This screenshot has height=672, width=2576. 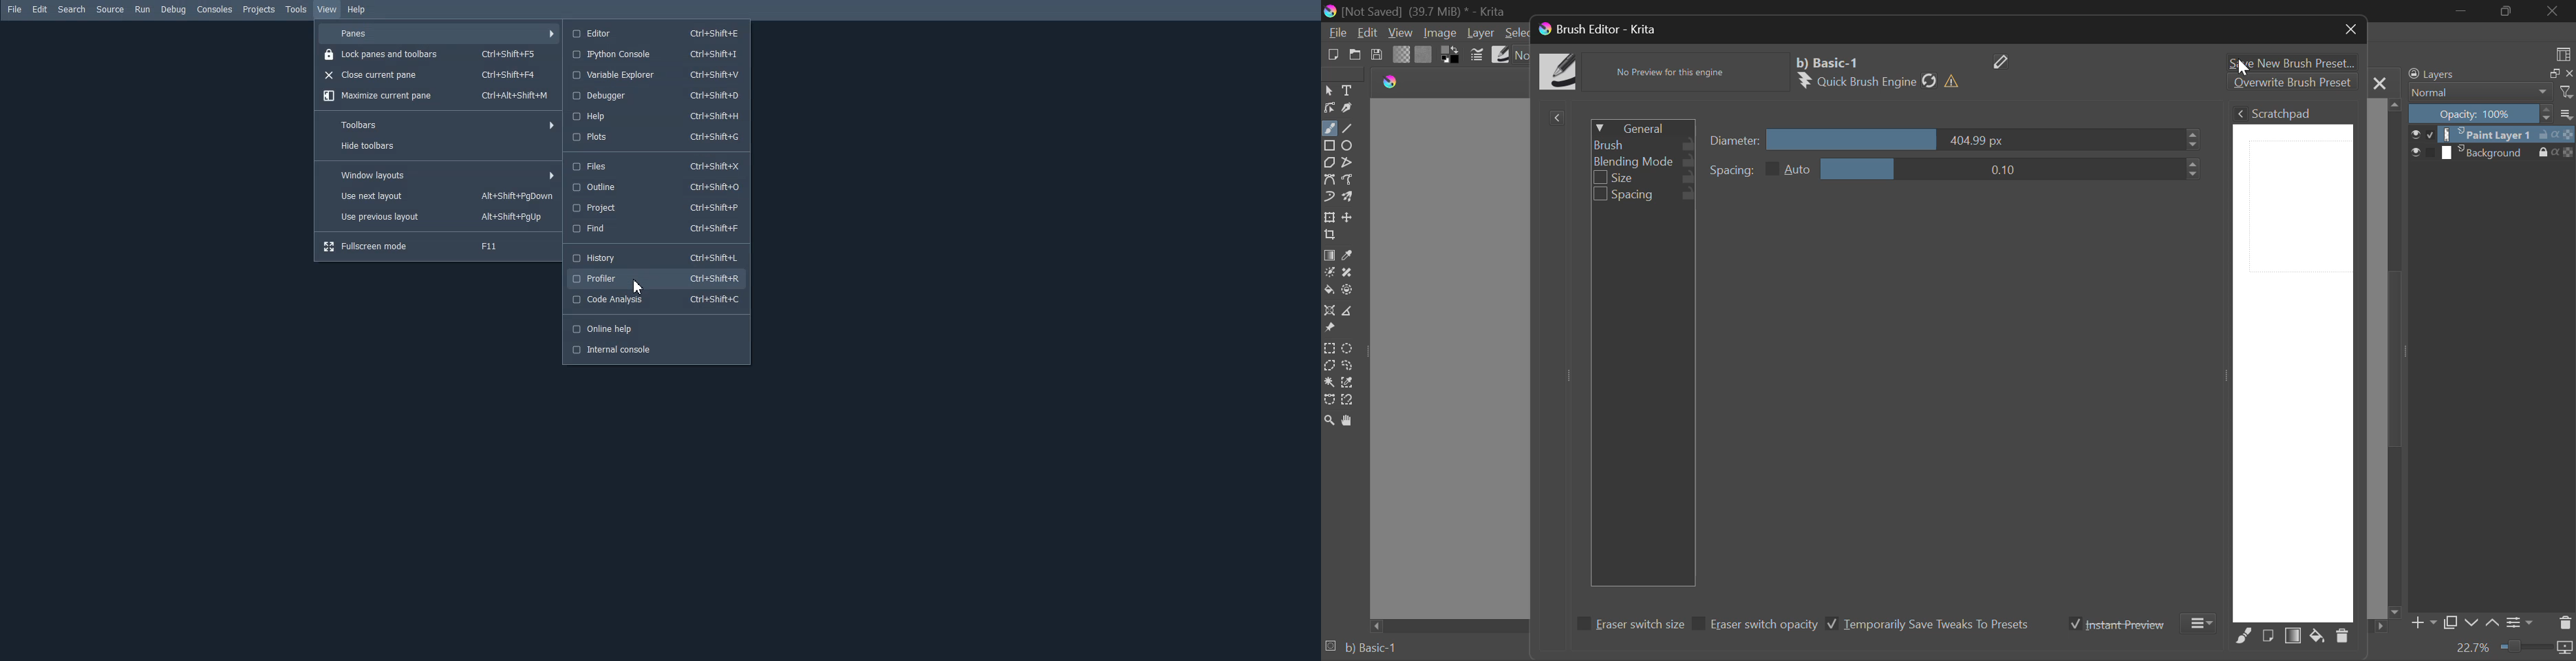 I want to click on Search, so click(x=72, y=9).